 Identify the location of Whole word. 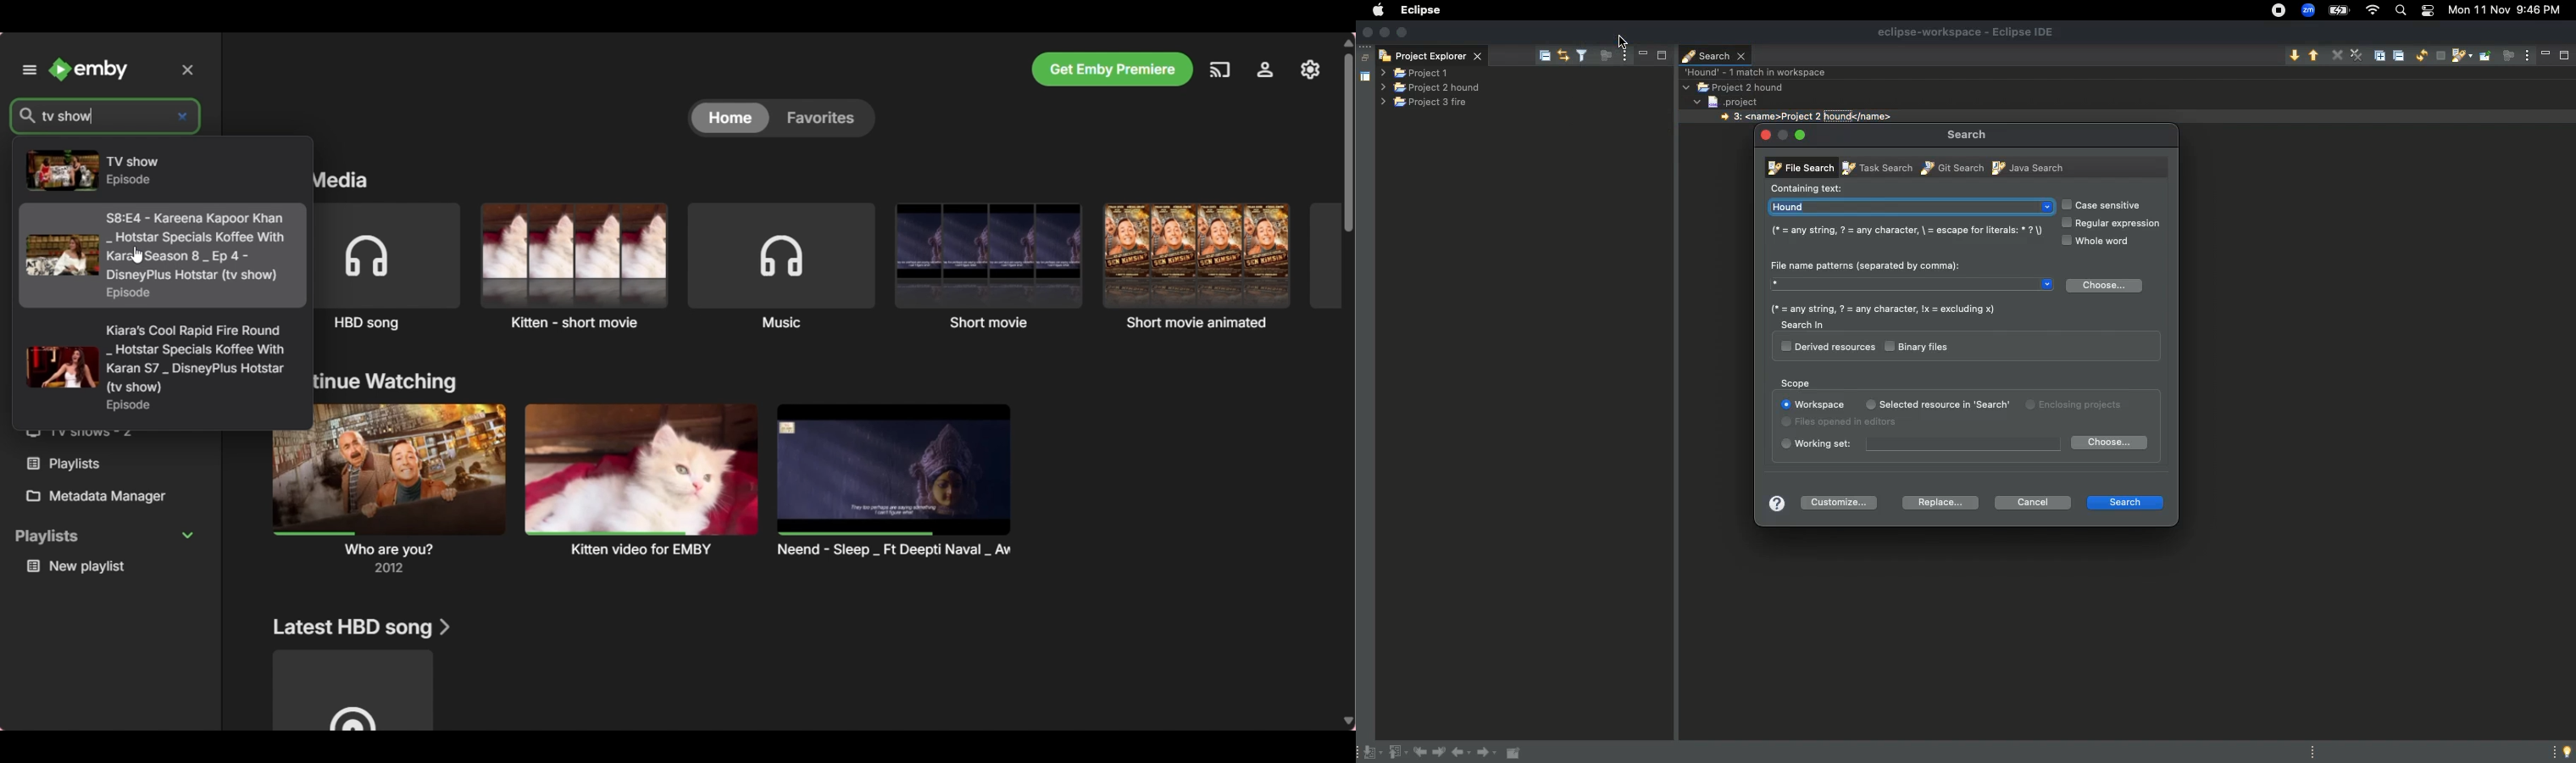
(2101, 242).